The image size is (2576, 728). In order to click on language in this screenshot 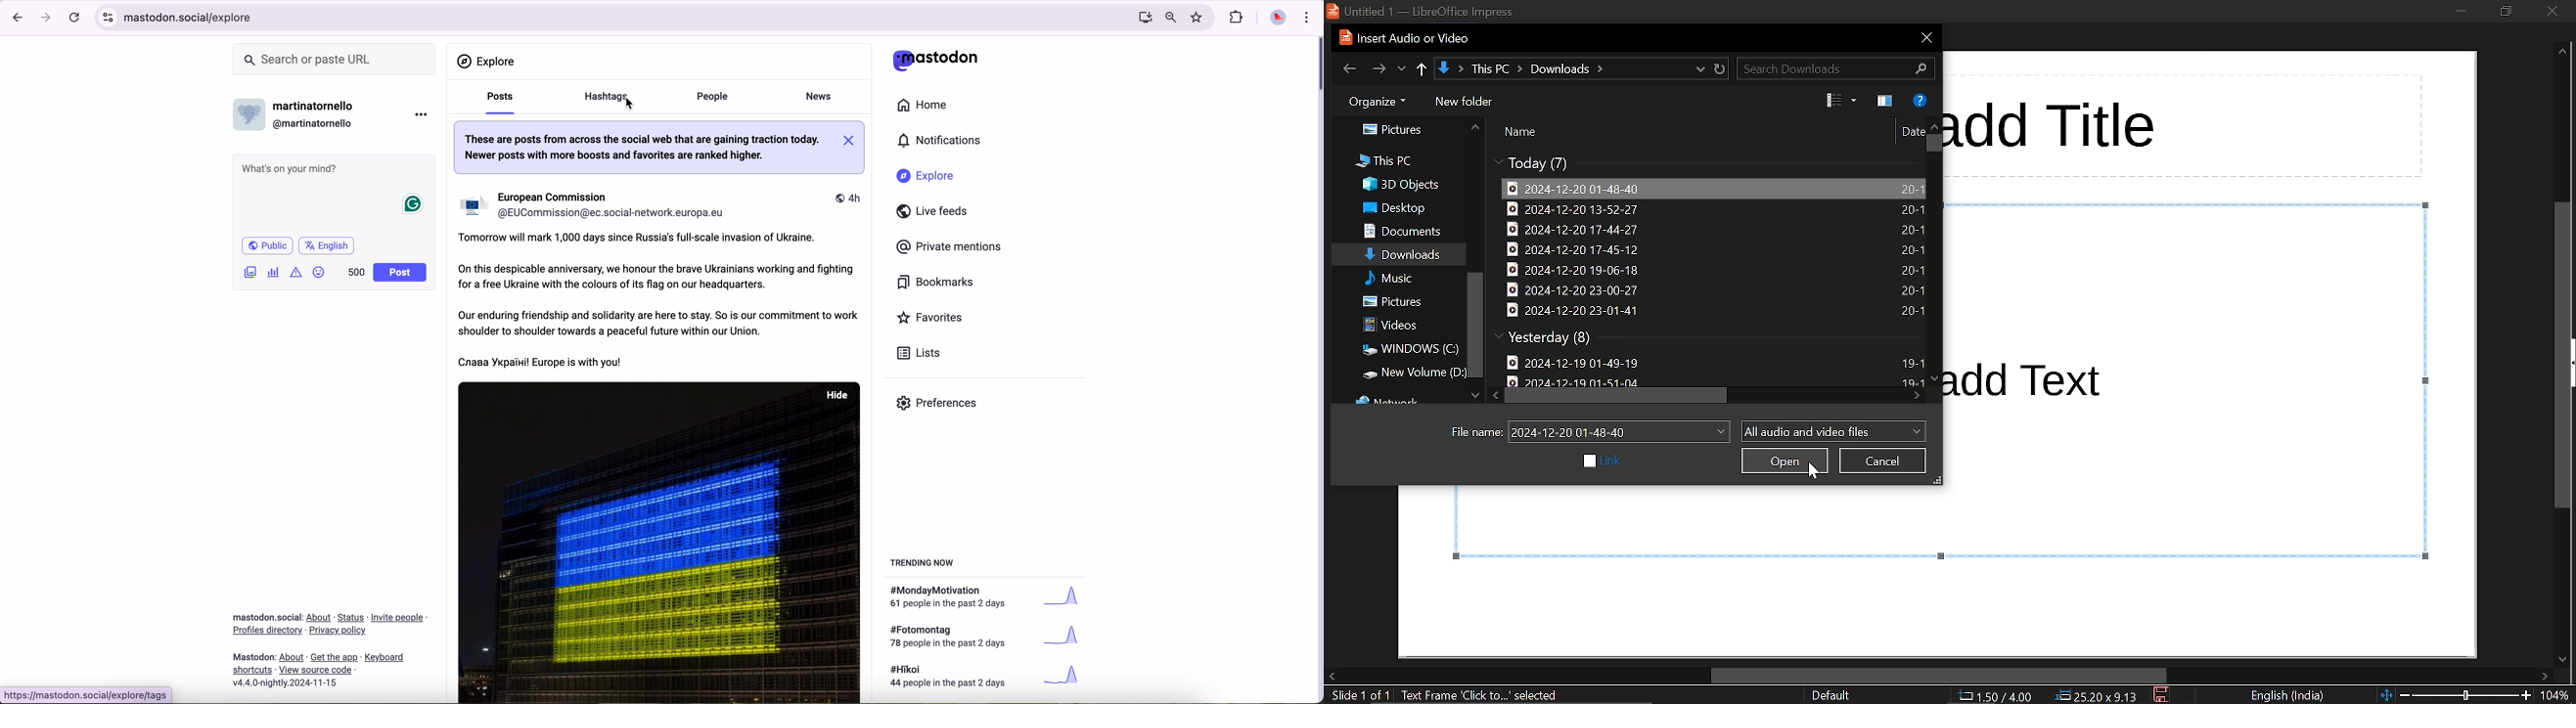, I will do `click(2288, 696)`.